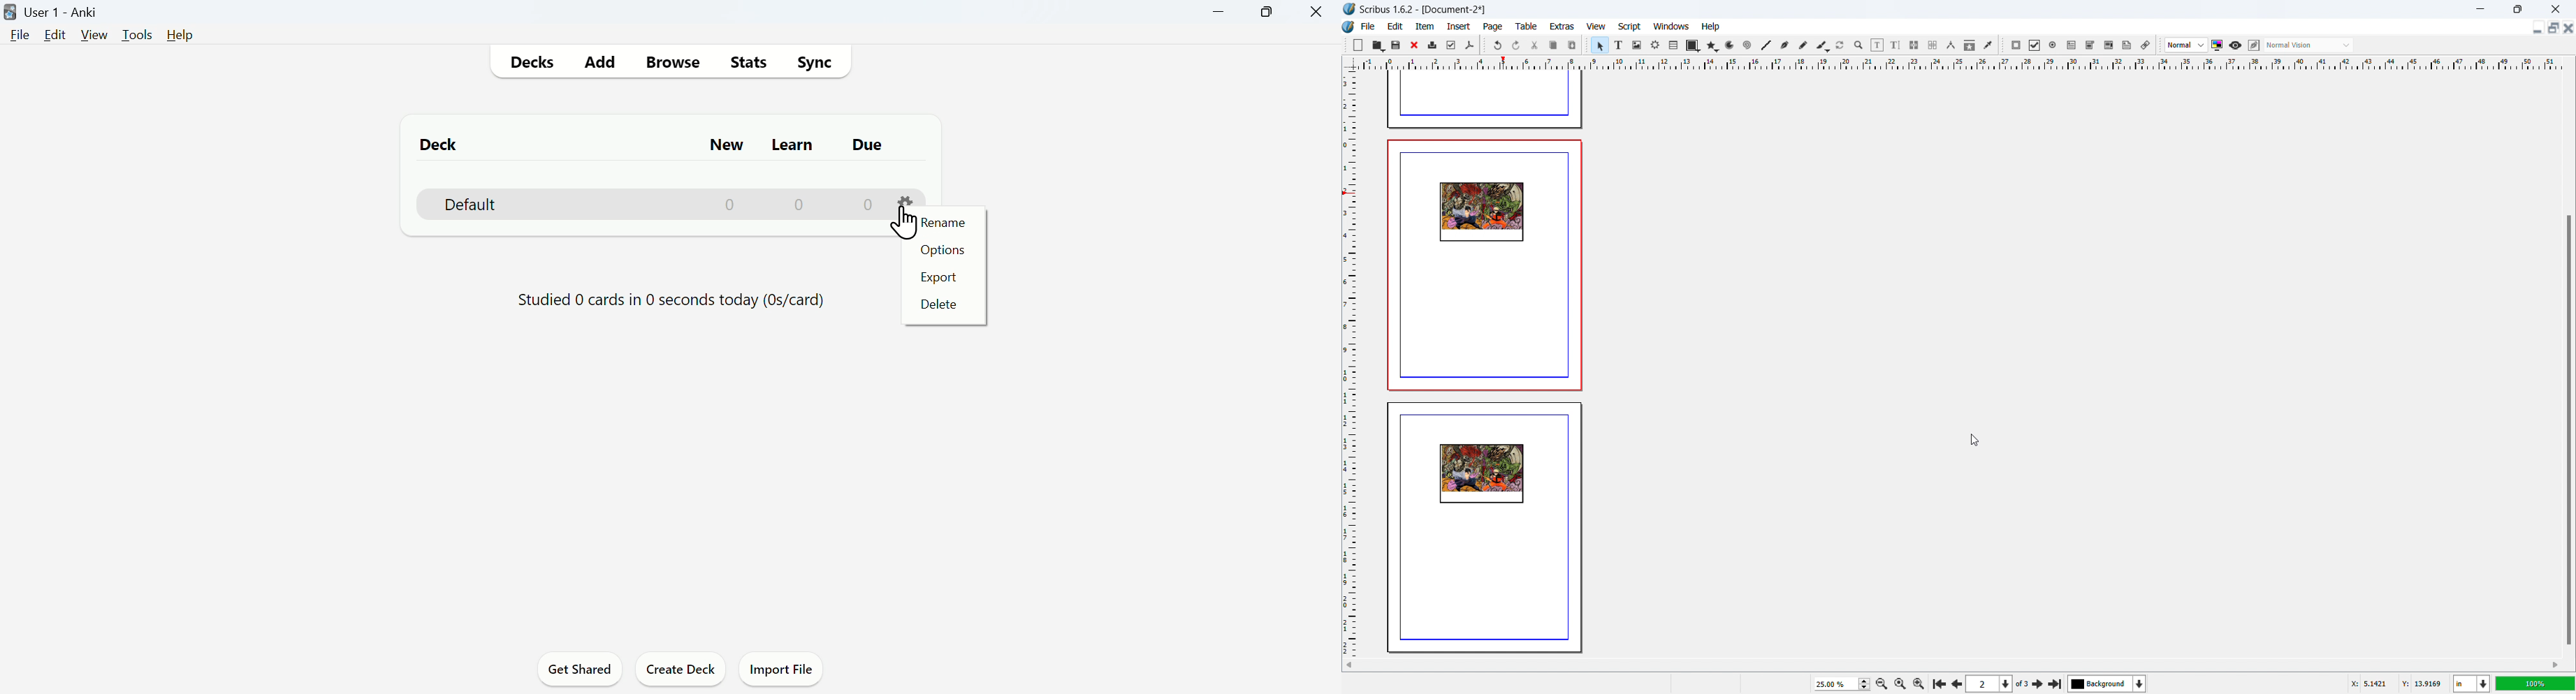 The image size is (2576, 700). What do you see at coordinates (671, 61) in the screenshot?
I see `Browse` at bounding box center [671, 61].